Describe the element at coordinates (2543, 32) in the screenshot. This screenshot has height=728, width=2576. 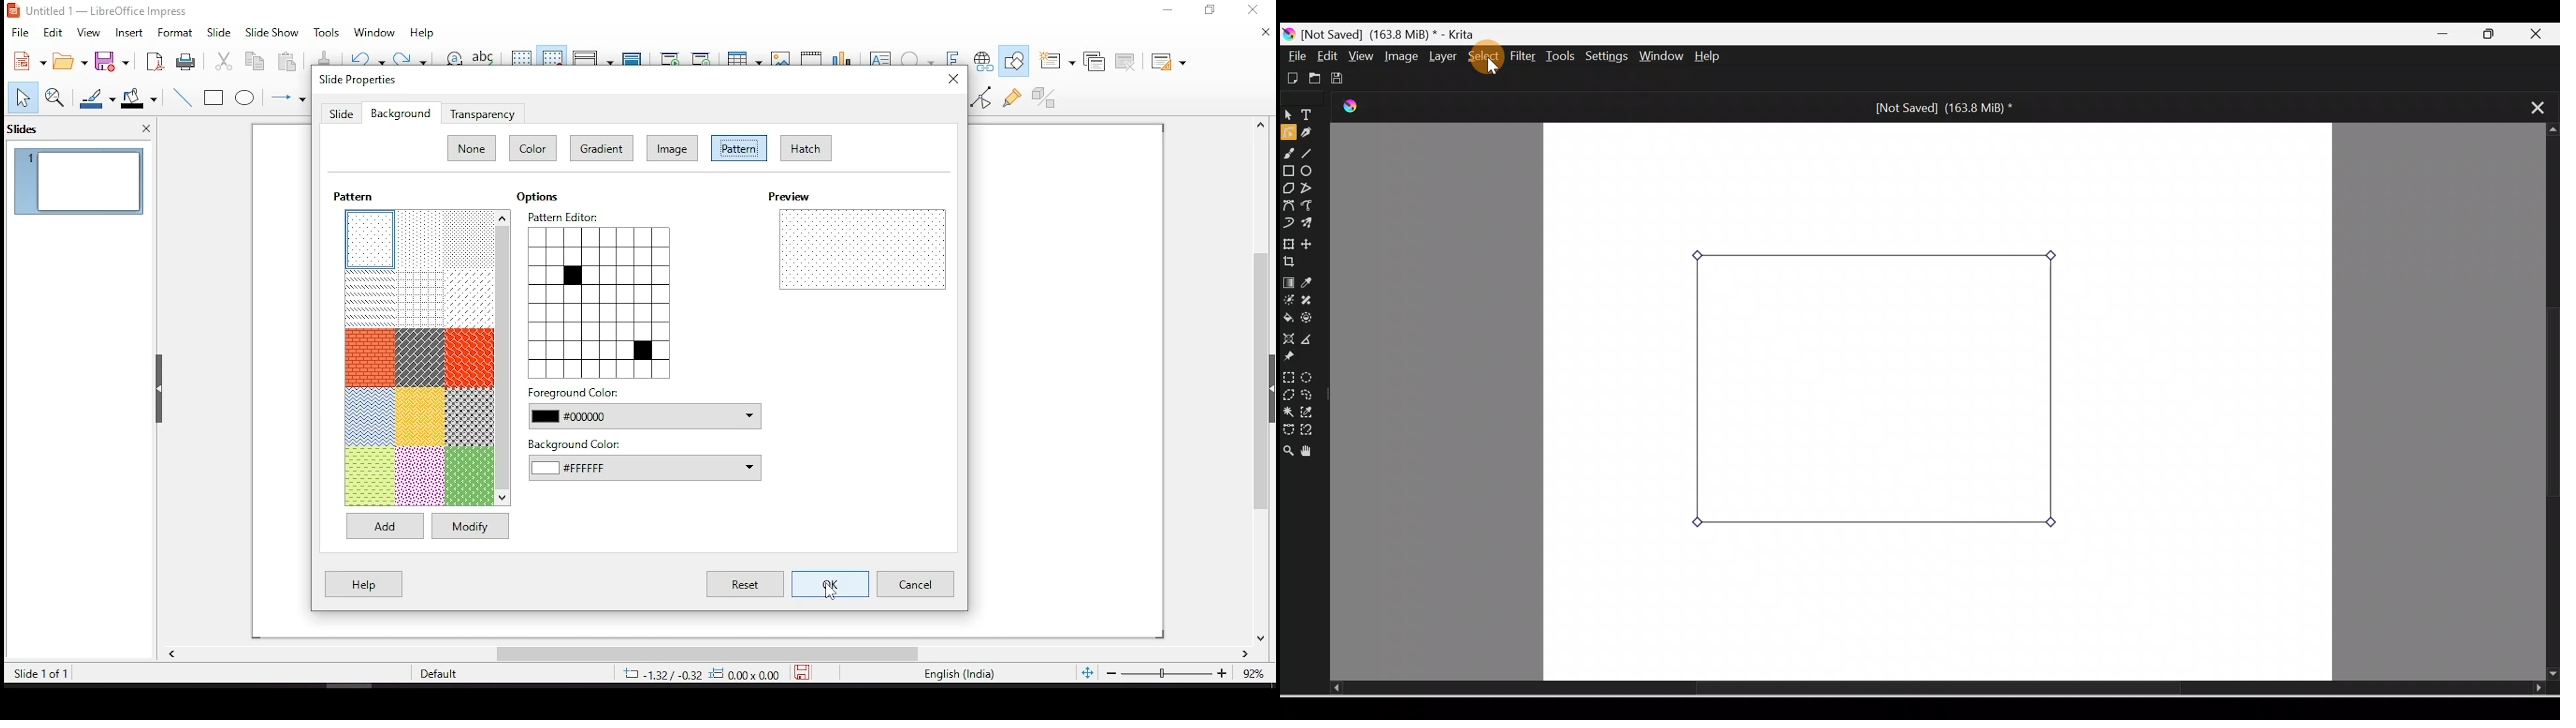
I see `Close` at that location.